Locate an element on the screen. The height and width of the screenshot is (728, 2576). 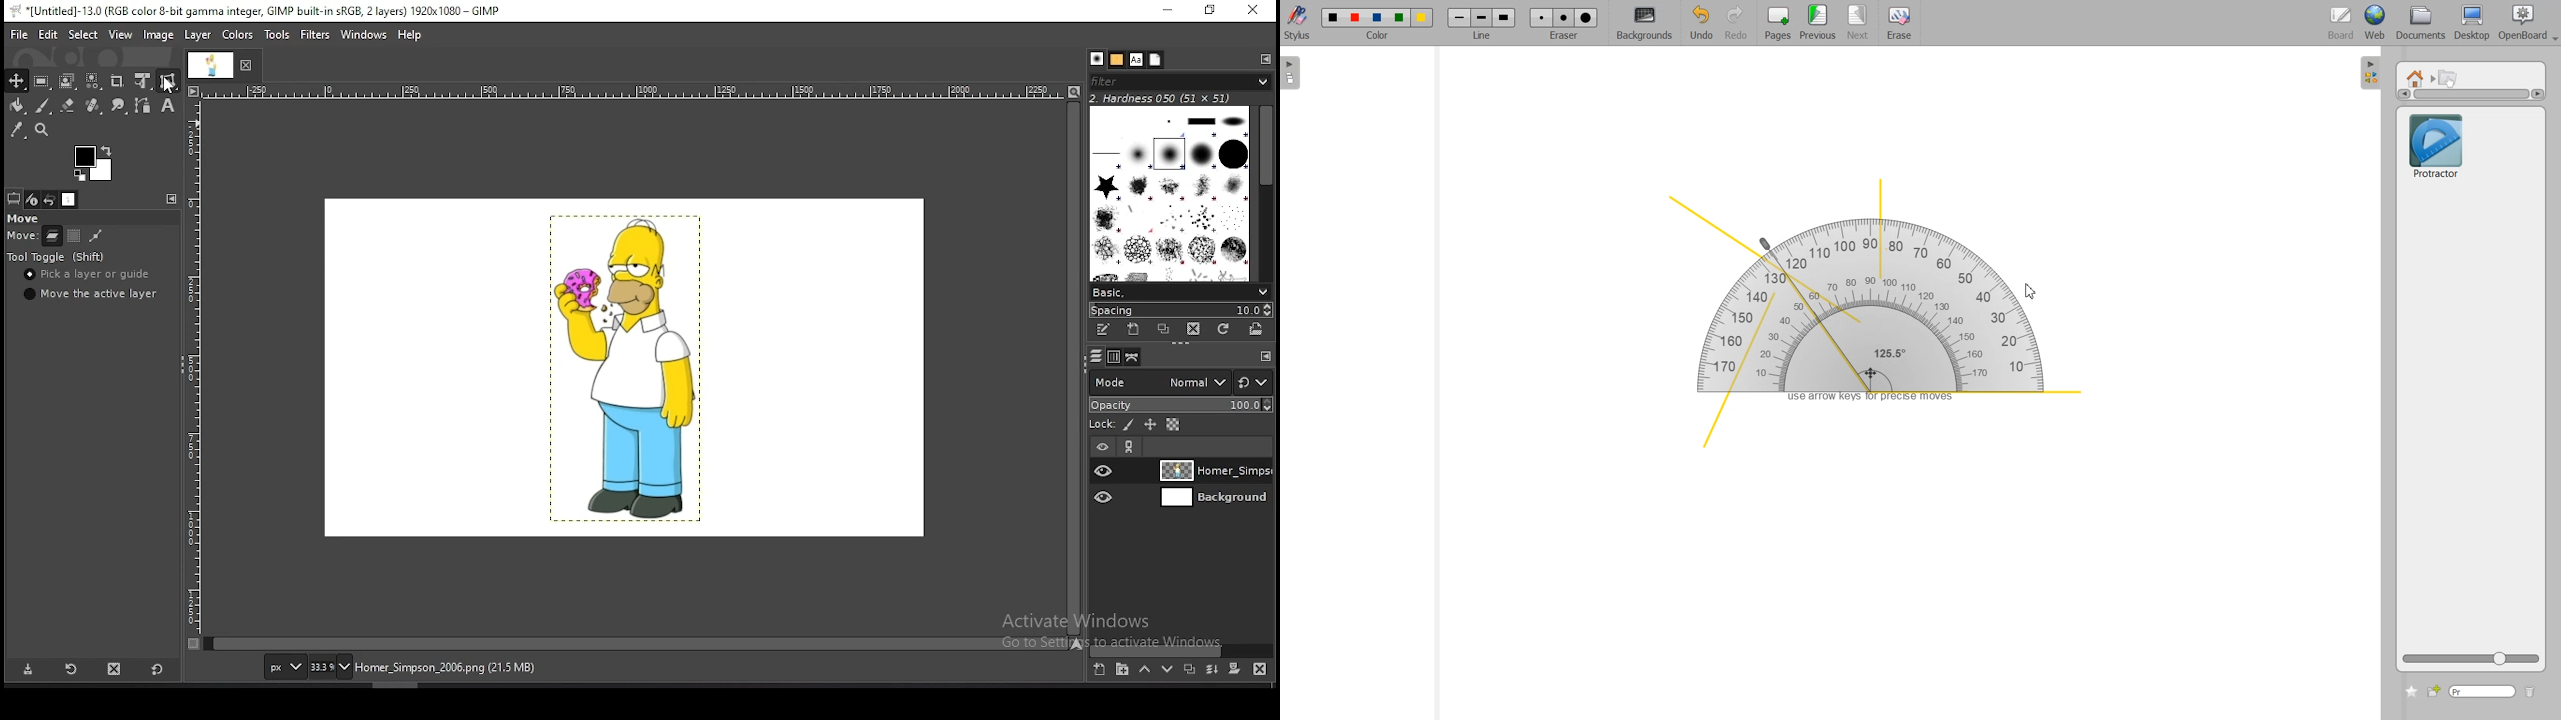
Undo is located at coordinates (1699, 24).